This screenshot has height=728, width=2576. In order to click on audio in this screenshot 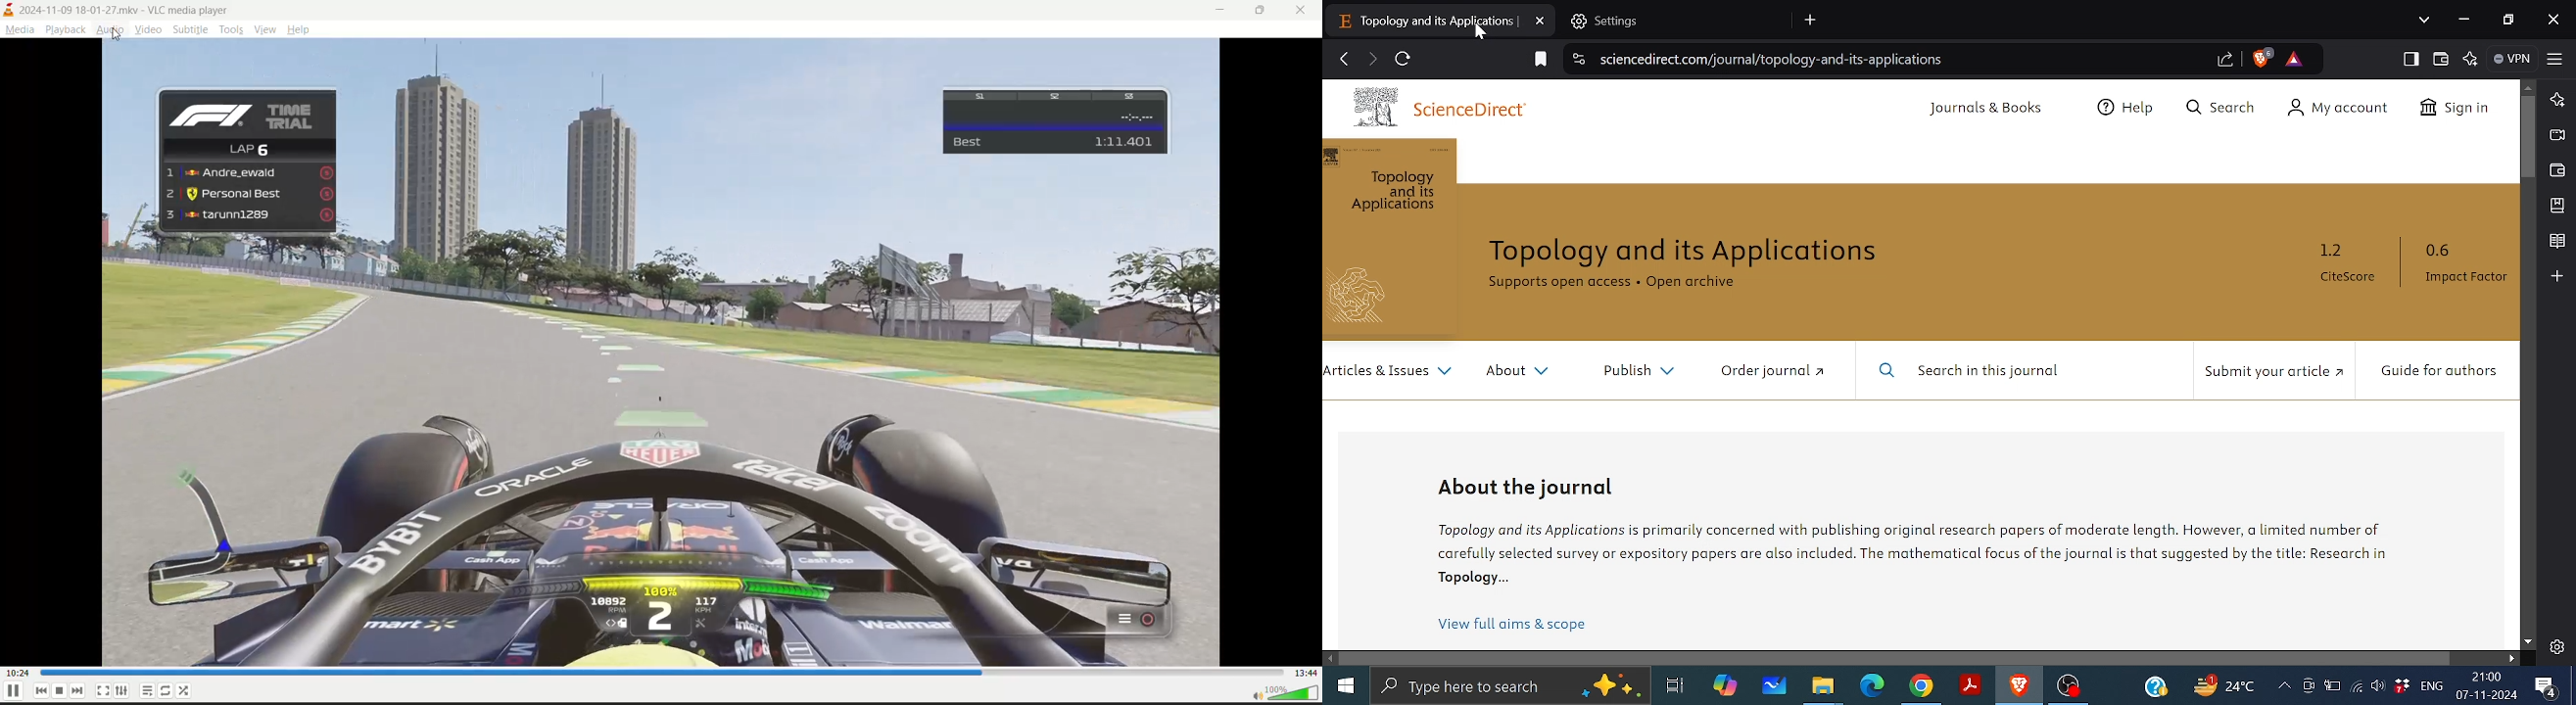, I will do `click(112, 31)`.